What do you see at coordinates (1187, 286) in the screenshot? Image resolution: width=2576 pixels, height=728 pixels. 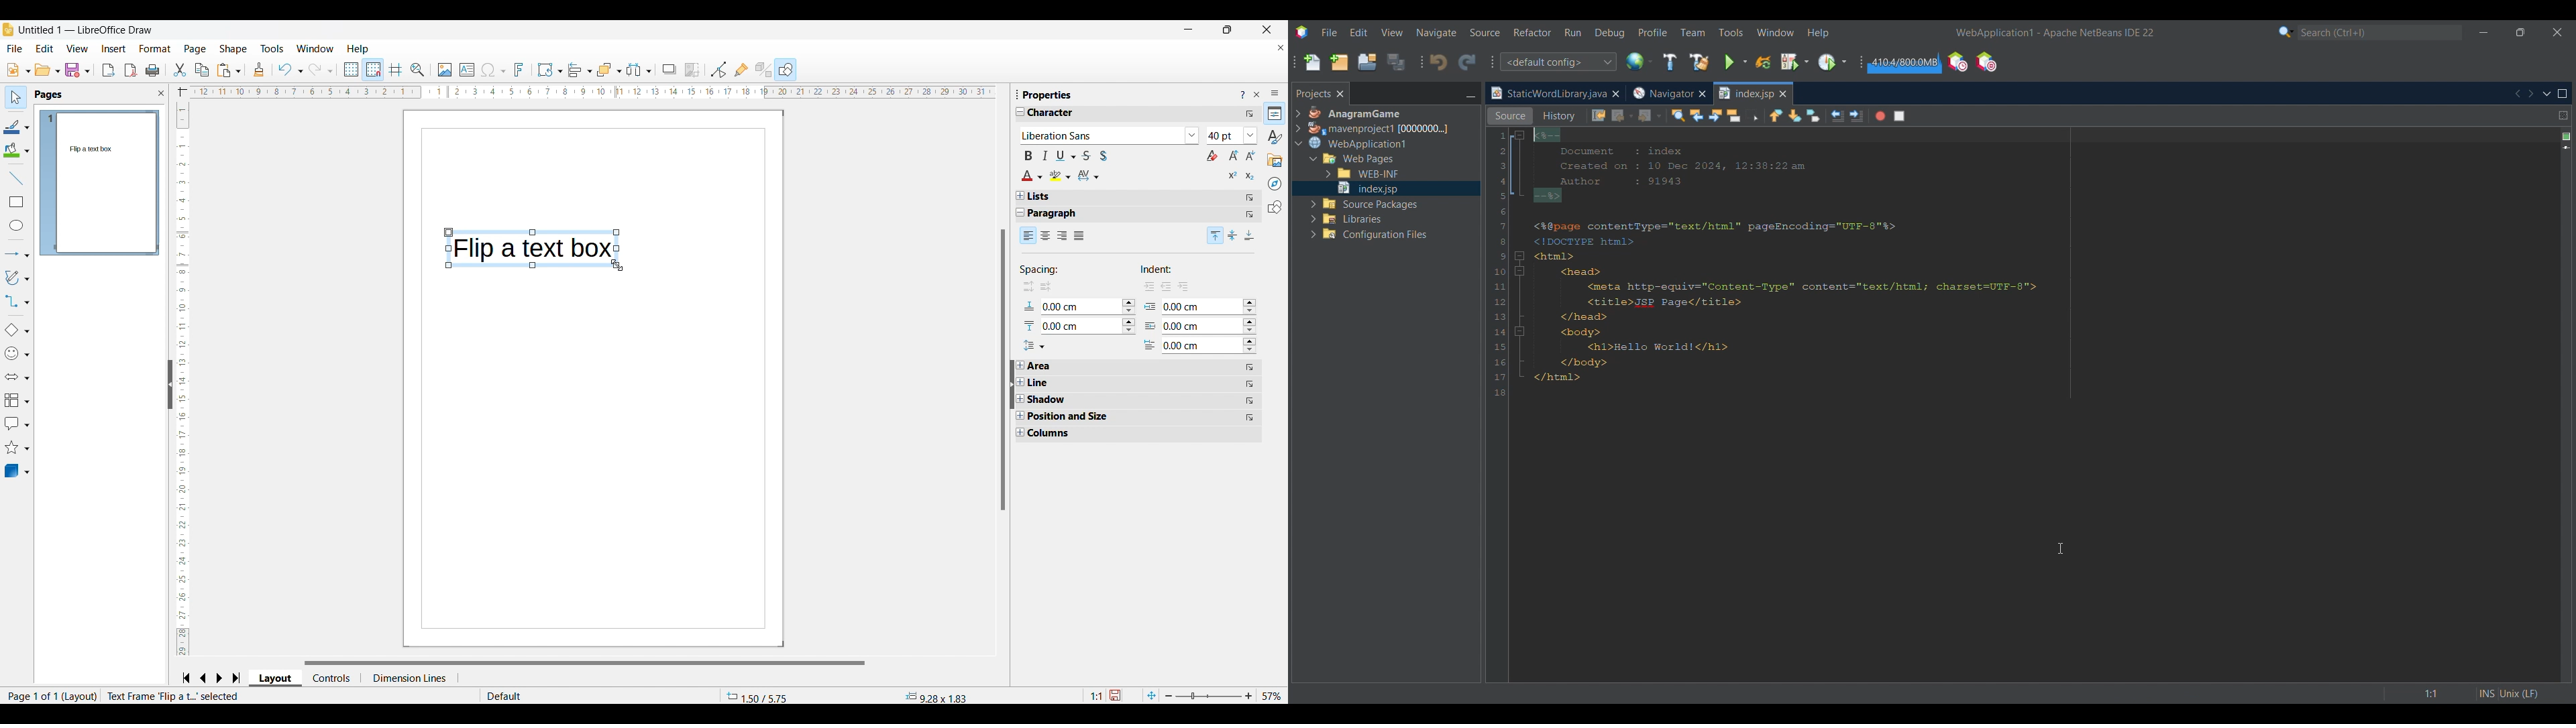 I see `sub indent` at bounding box center [1187, 286].